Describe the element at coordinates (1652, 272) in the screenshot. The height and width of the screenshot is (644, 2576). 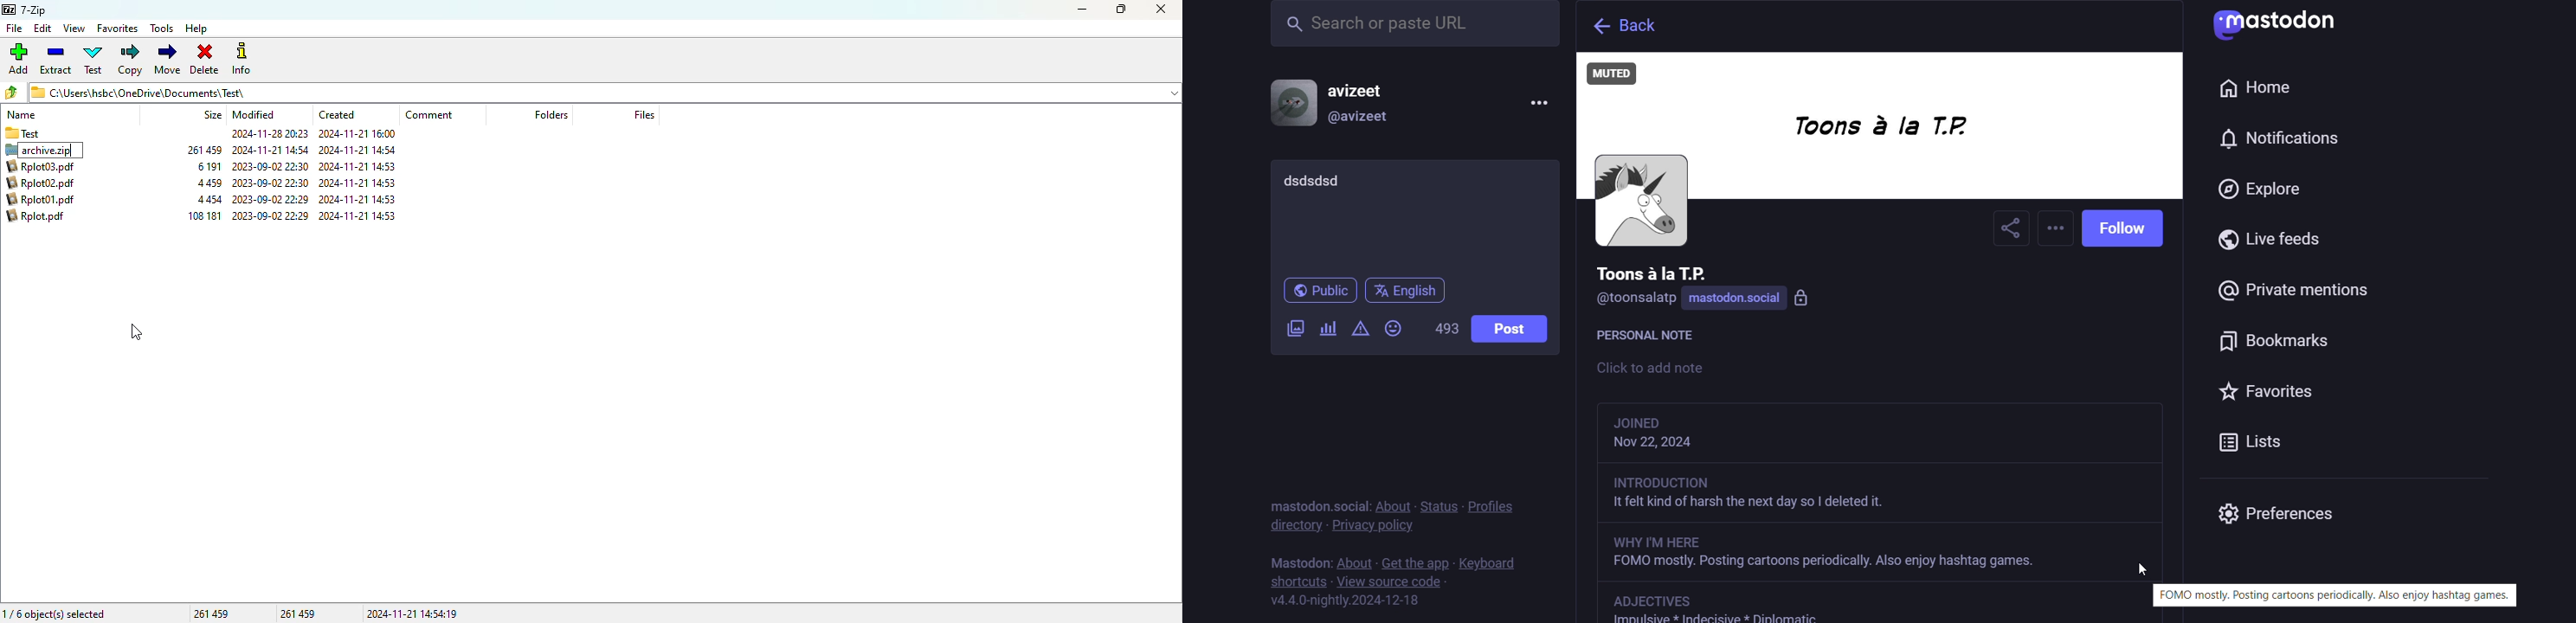
I see `username` at that location.